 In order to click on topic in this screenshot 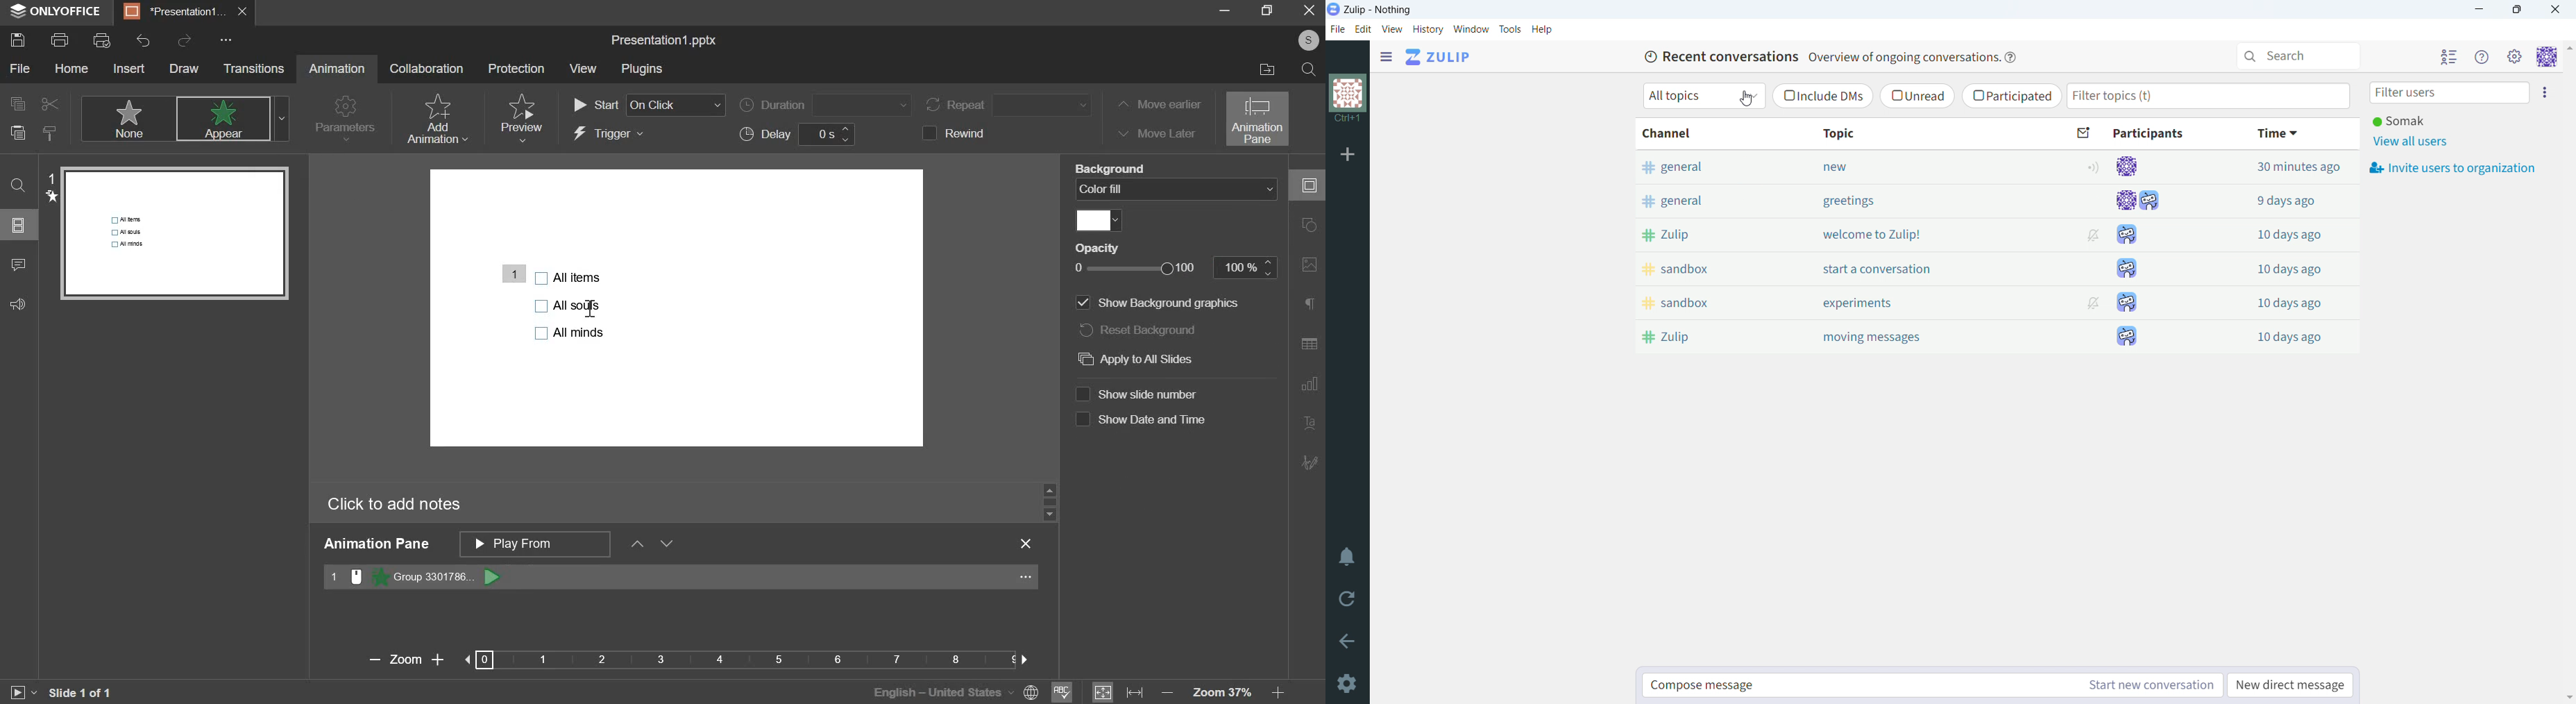, I will do `click(1907, 133)`.